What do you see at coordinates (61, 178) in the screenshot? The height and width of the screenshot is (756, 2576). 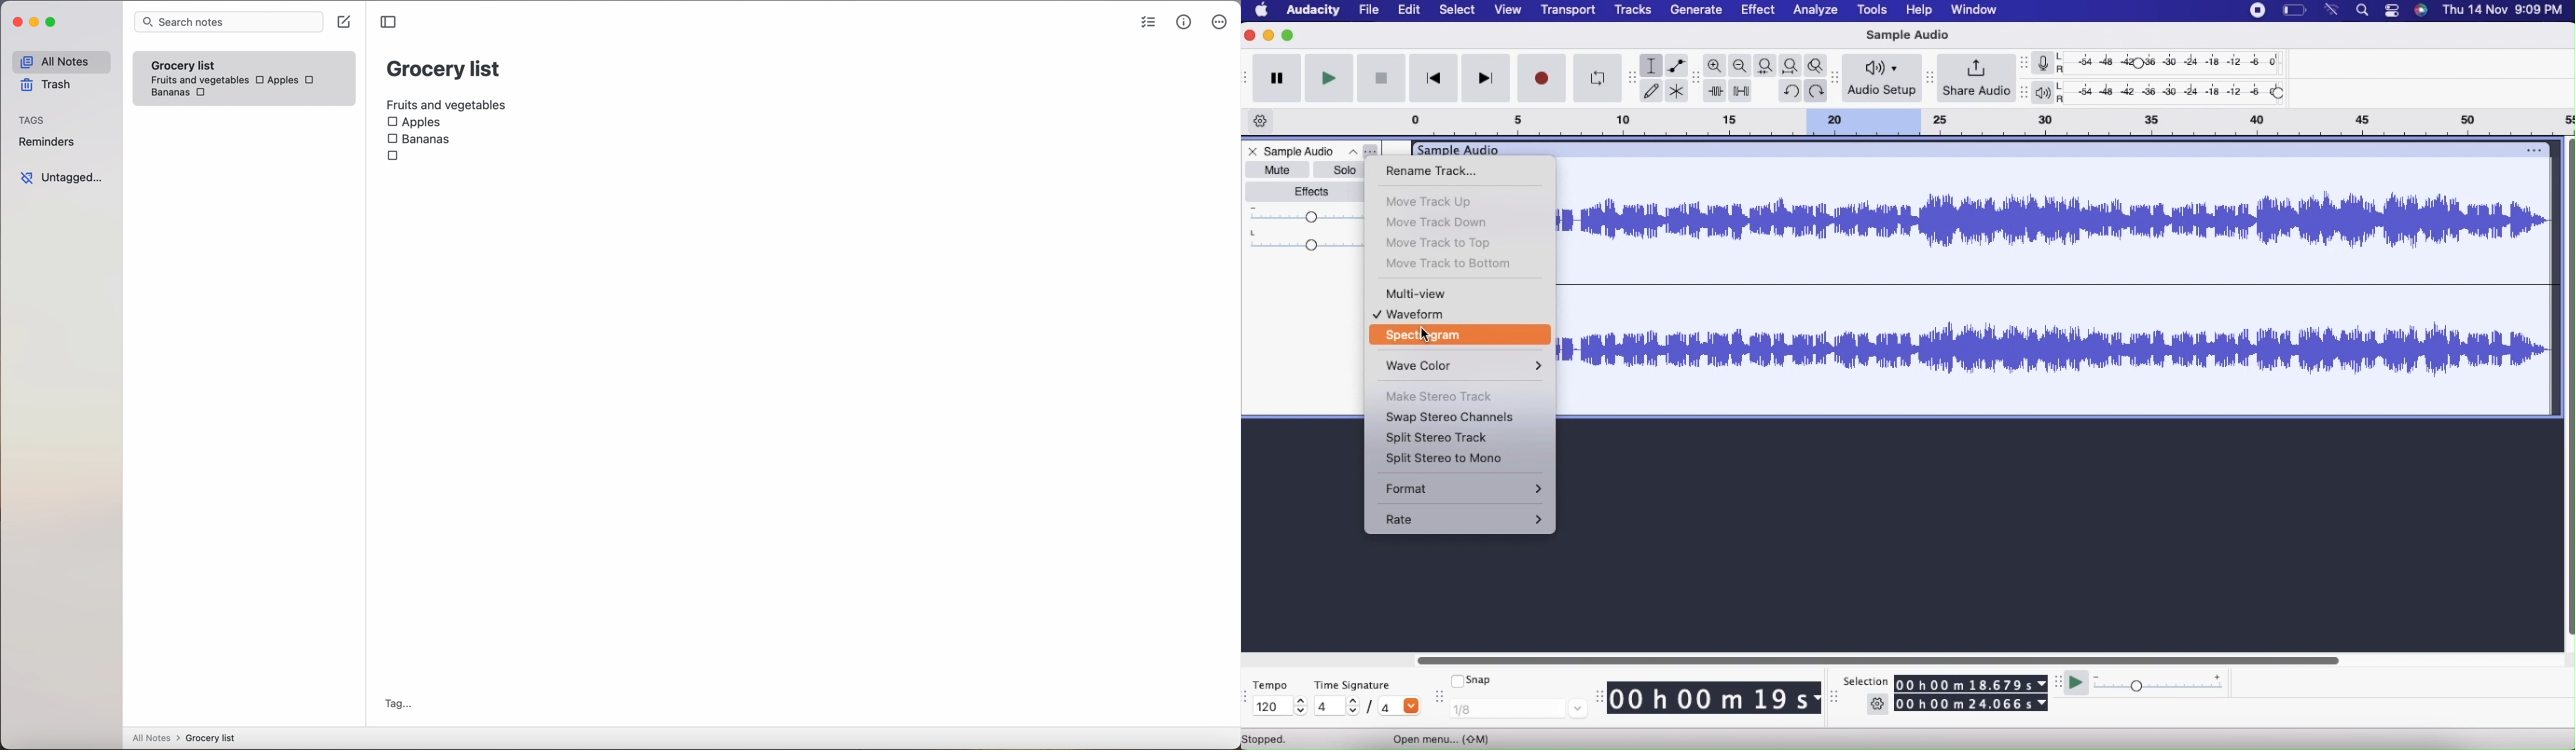 I see `untagged` at bounding box center [61, 178].